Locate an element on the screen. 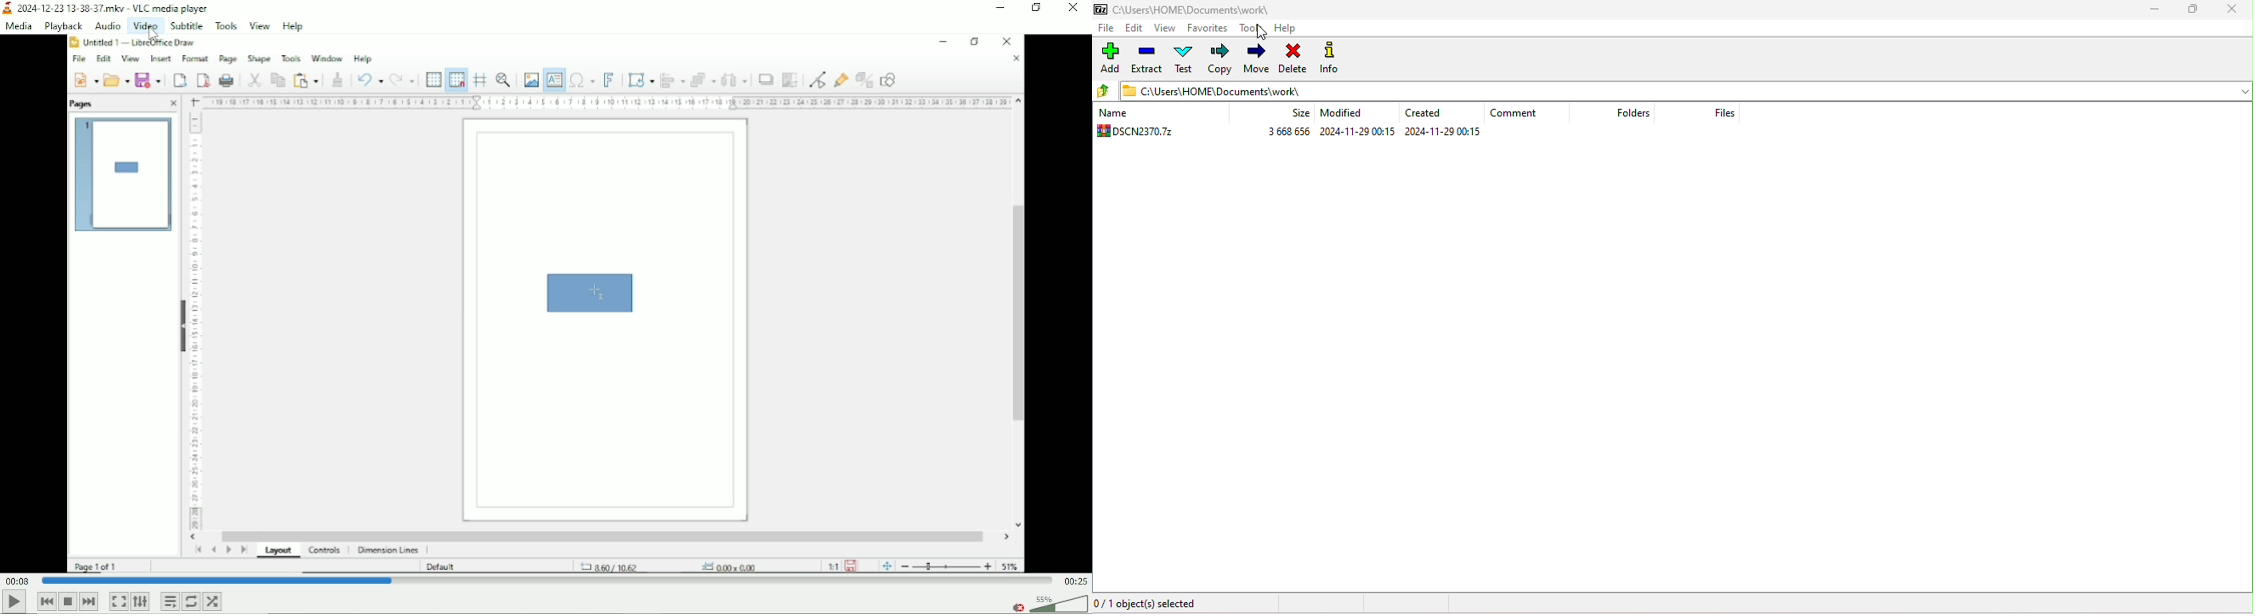 The height and width of the screenshot is (616, 2268). Tools is located at coordinates (226, 25).